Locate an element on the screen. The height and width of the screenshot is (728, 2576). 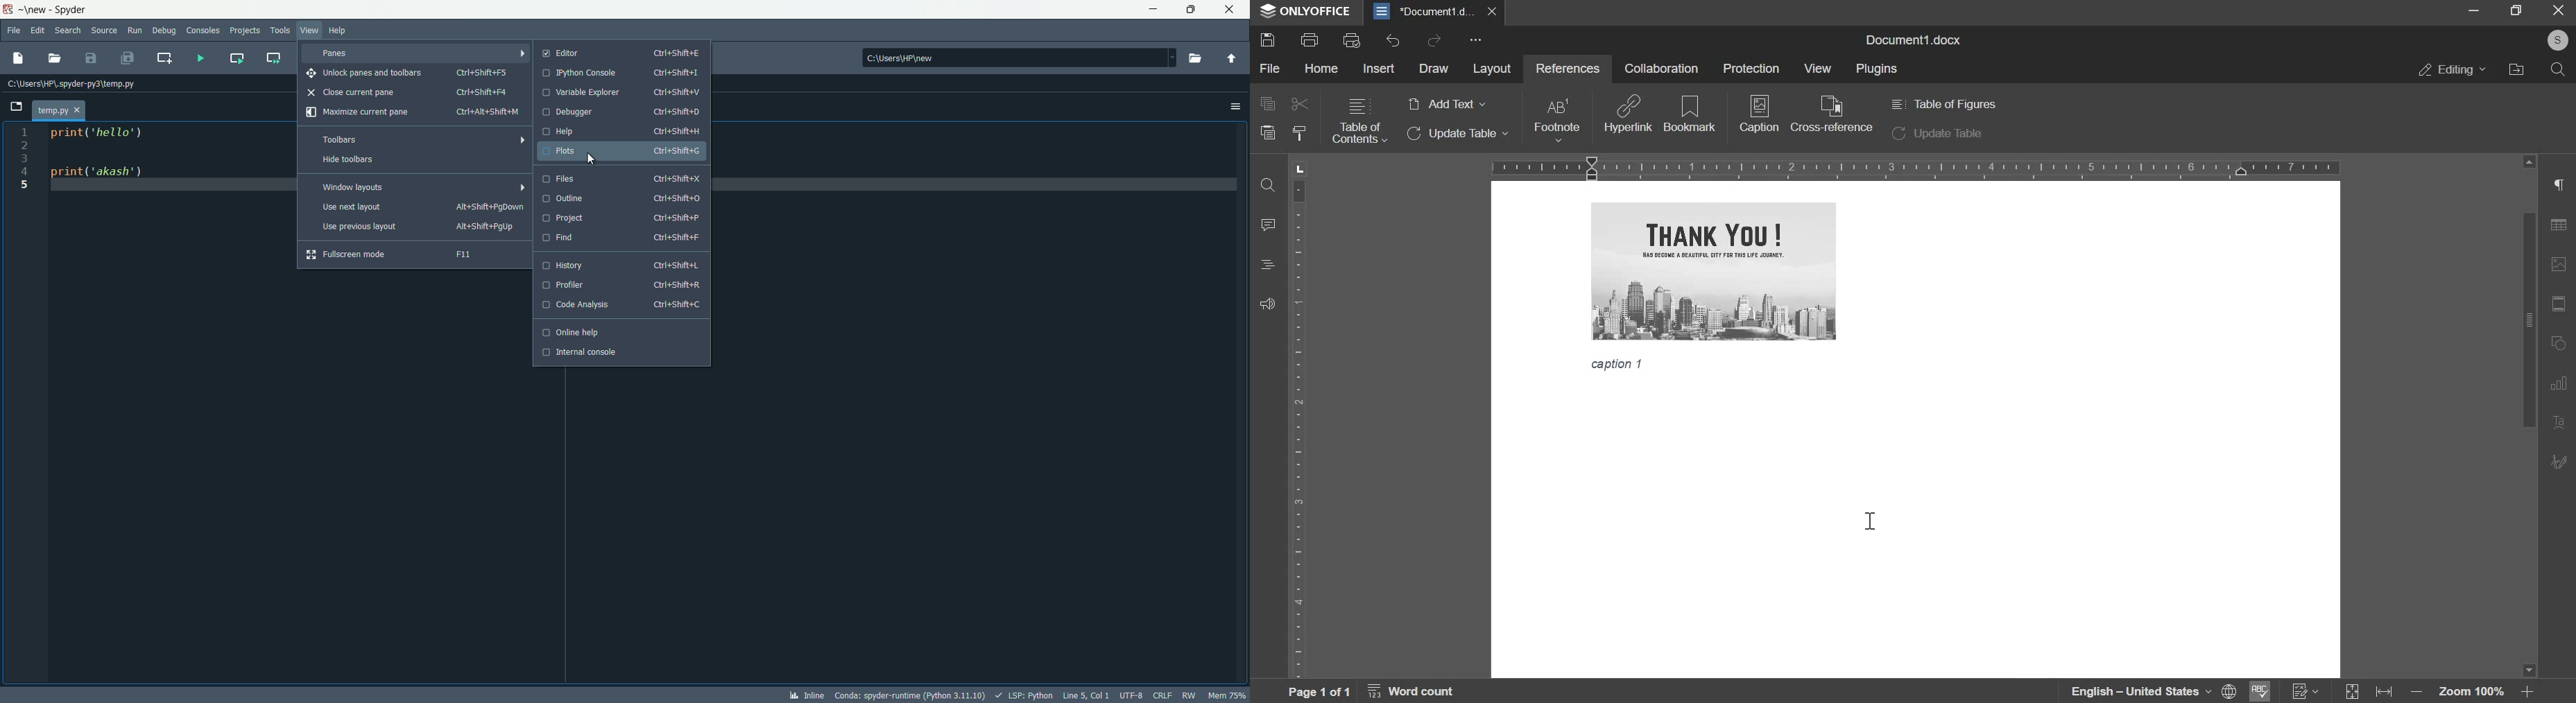
file menu is located at coordinates (13, 30).